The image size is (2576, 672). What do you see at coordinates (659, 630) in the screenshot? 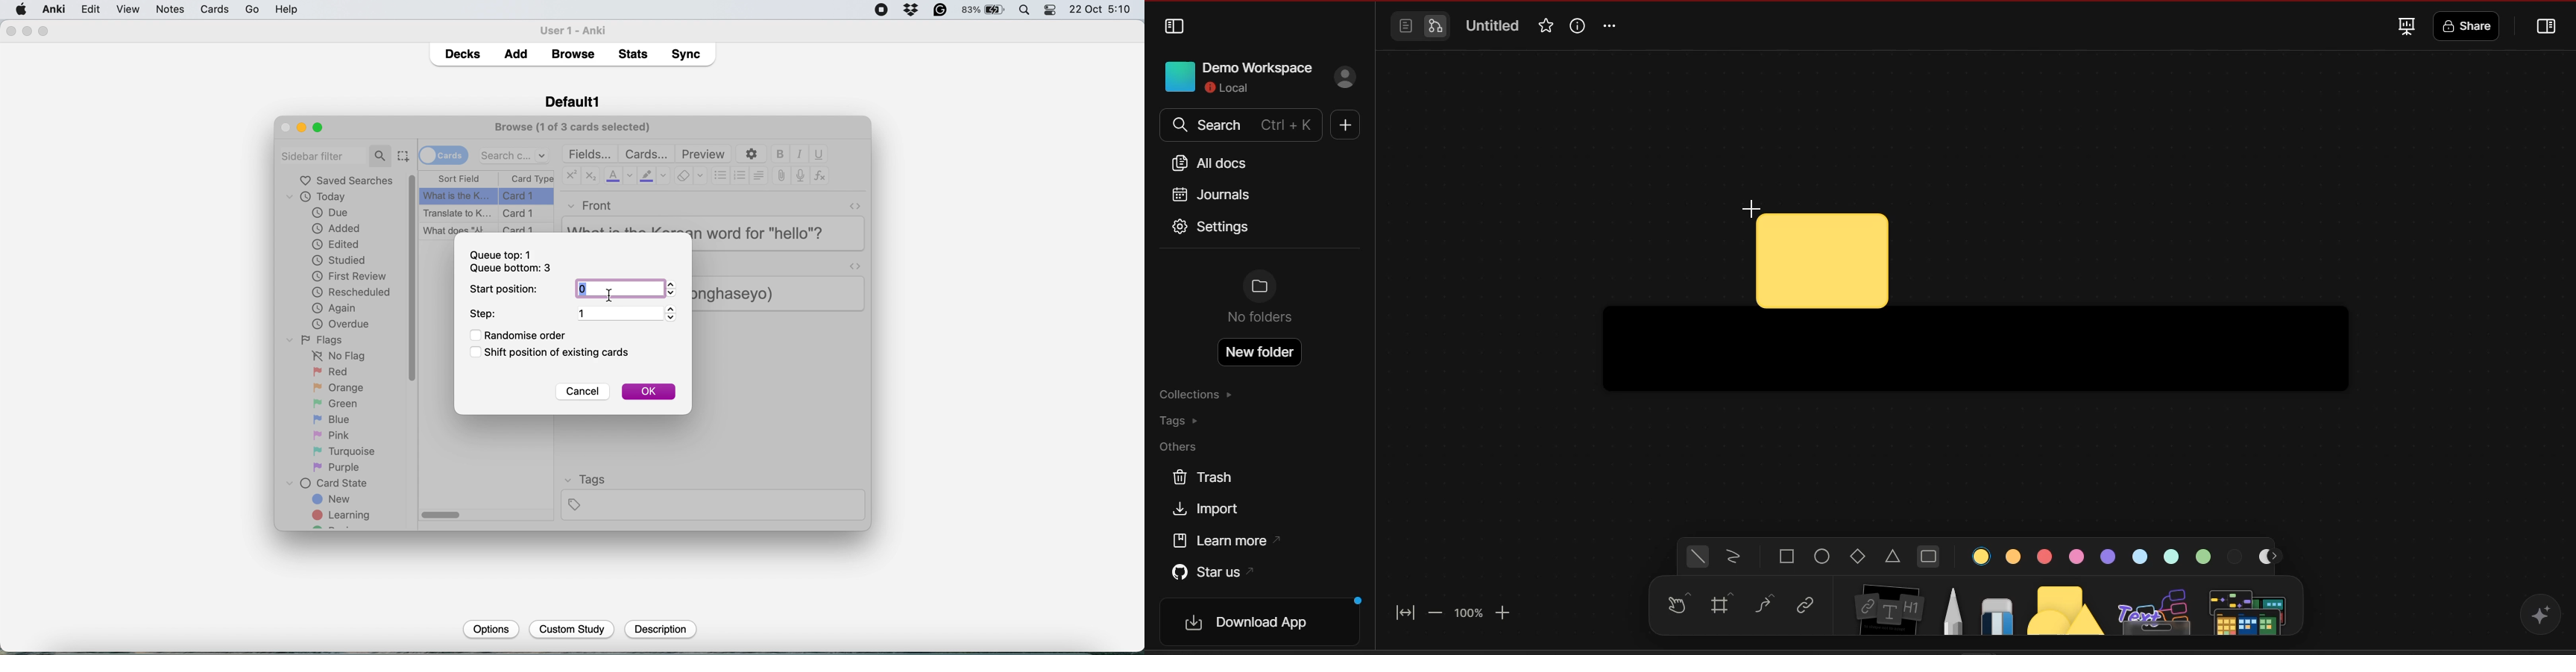
I see `Description` at bounding box center [659, 630].